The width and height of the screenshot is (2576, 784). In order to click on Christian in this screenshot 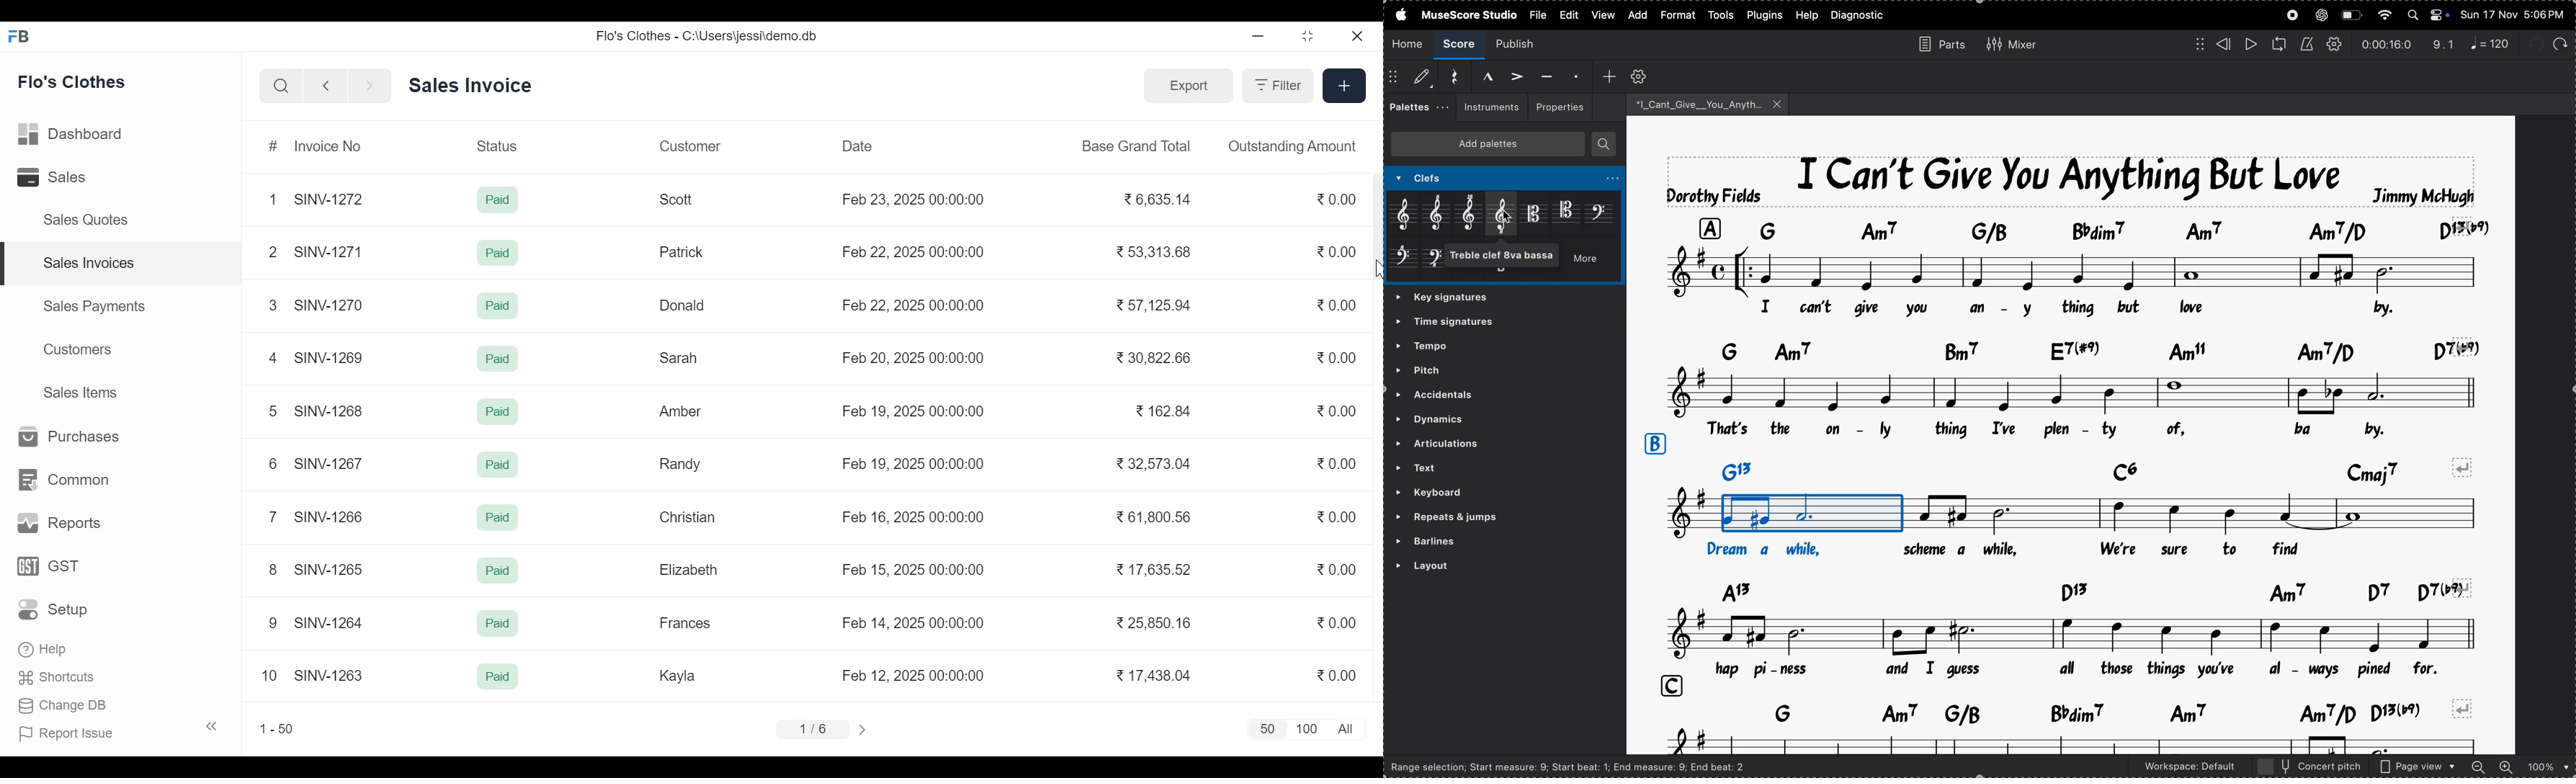, I will do `click(689, 517)`.